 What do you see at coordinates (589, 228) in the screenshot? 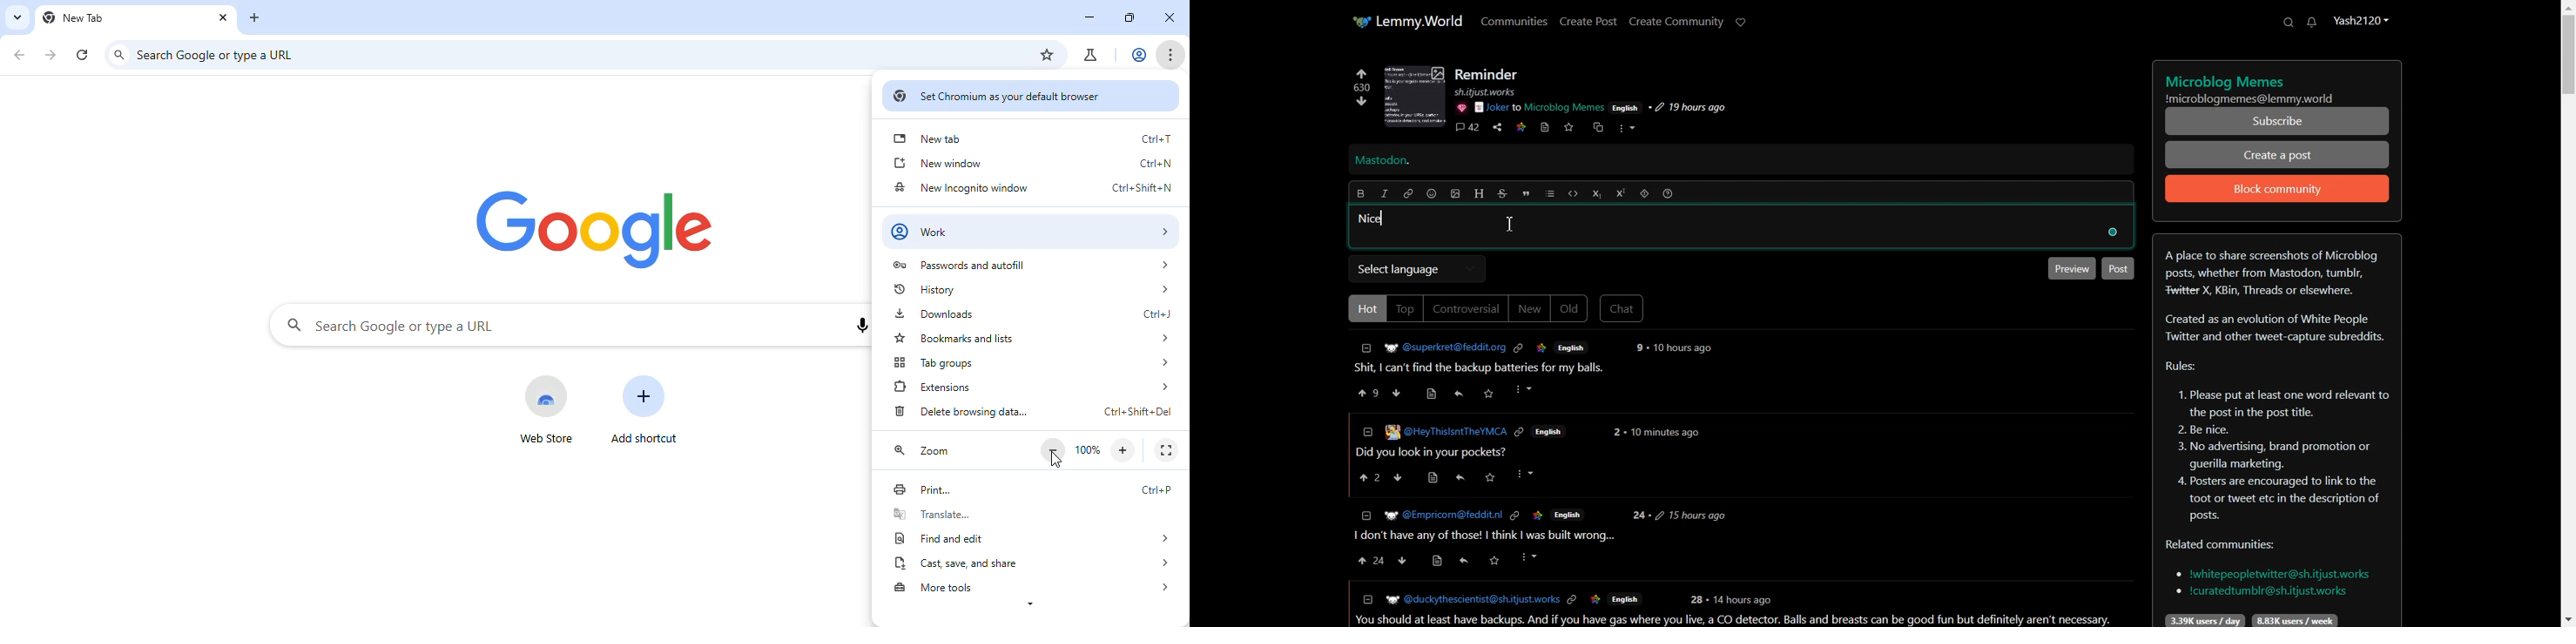
I see `Google ` at bounding box center [589, 228].